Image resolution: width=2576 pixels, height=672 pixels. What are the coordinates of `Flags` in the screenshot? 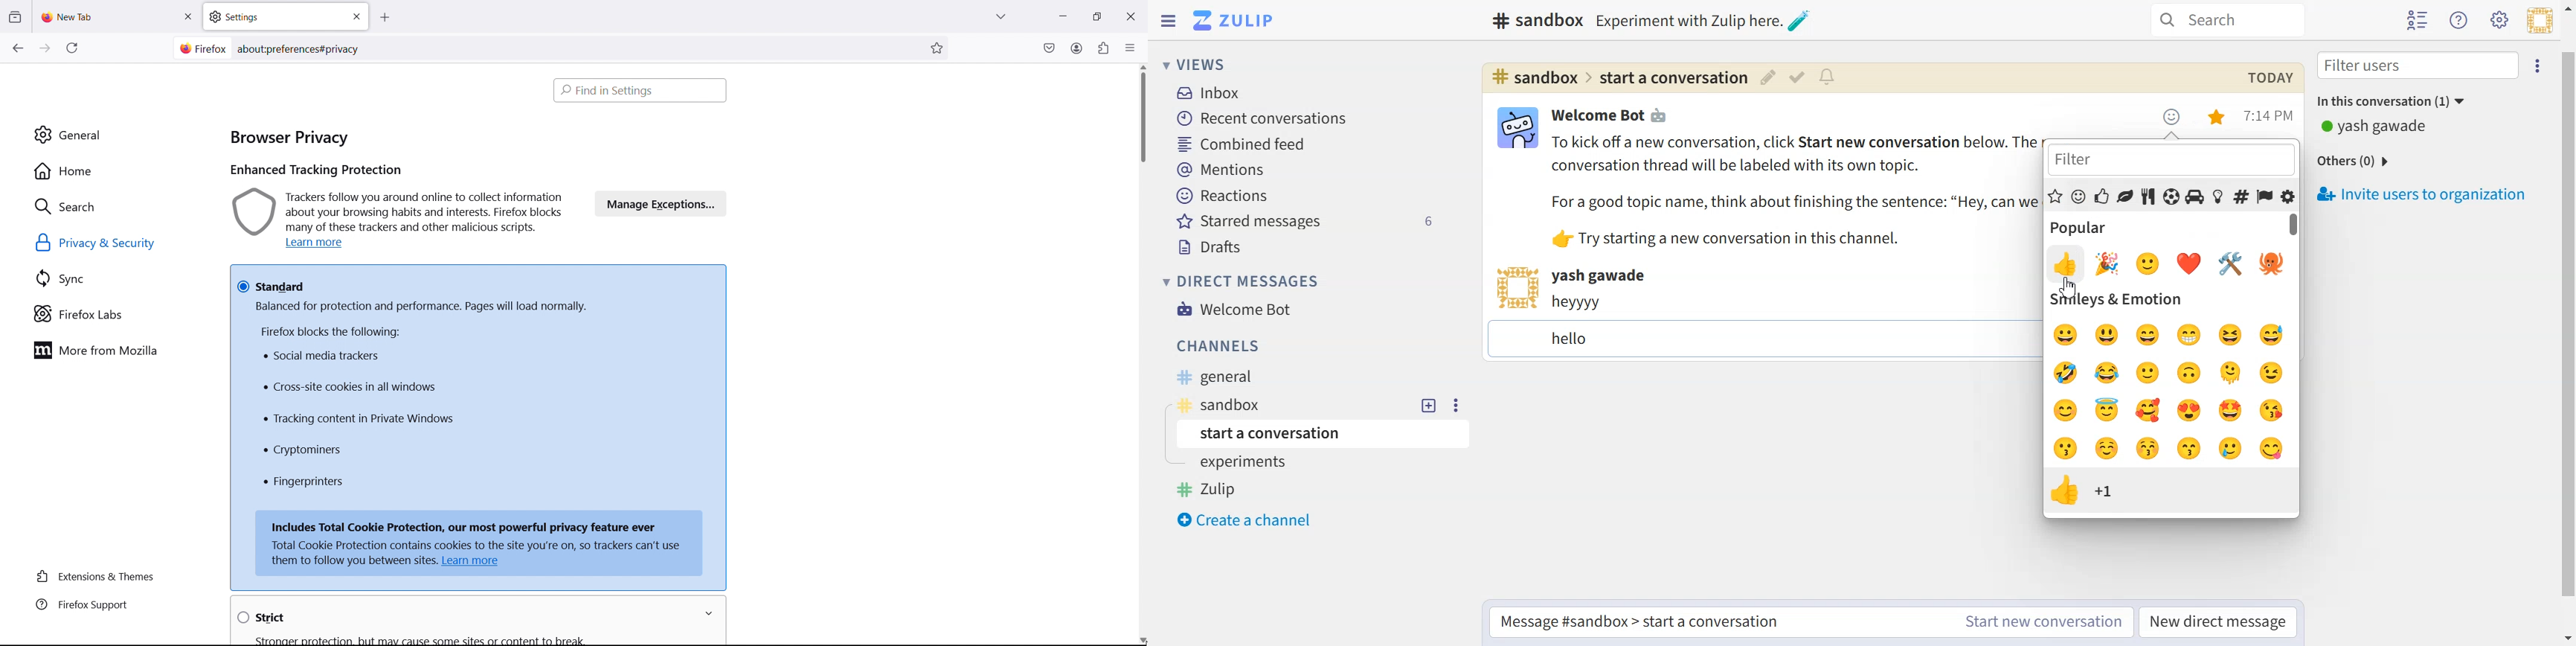 It's located at (2265, 196).